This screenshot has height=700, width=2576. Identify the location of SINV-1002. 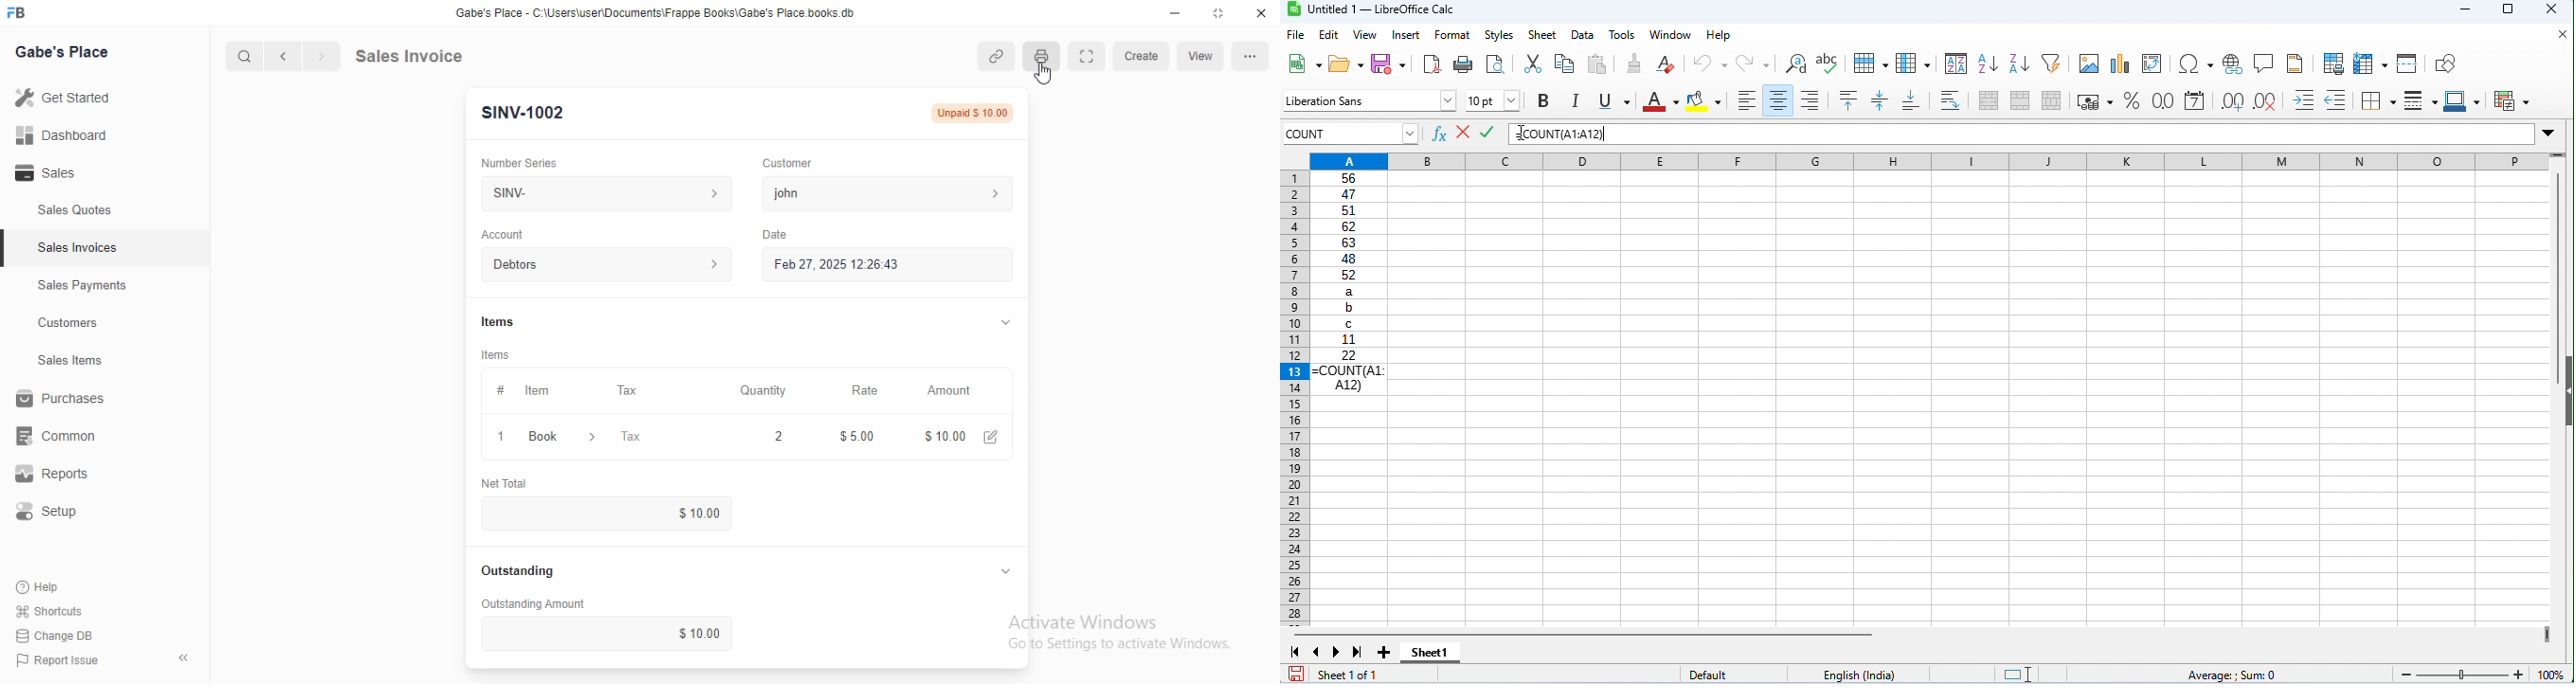
(522, 112).